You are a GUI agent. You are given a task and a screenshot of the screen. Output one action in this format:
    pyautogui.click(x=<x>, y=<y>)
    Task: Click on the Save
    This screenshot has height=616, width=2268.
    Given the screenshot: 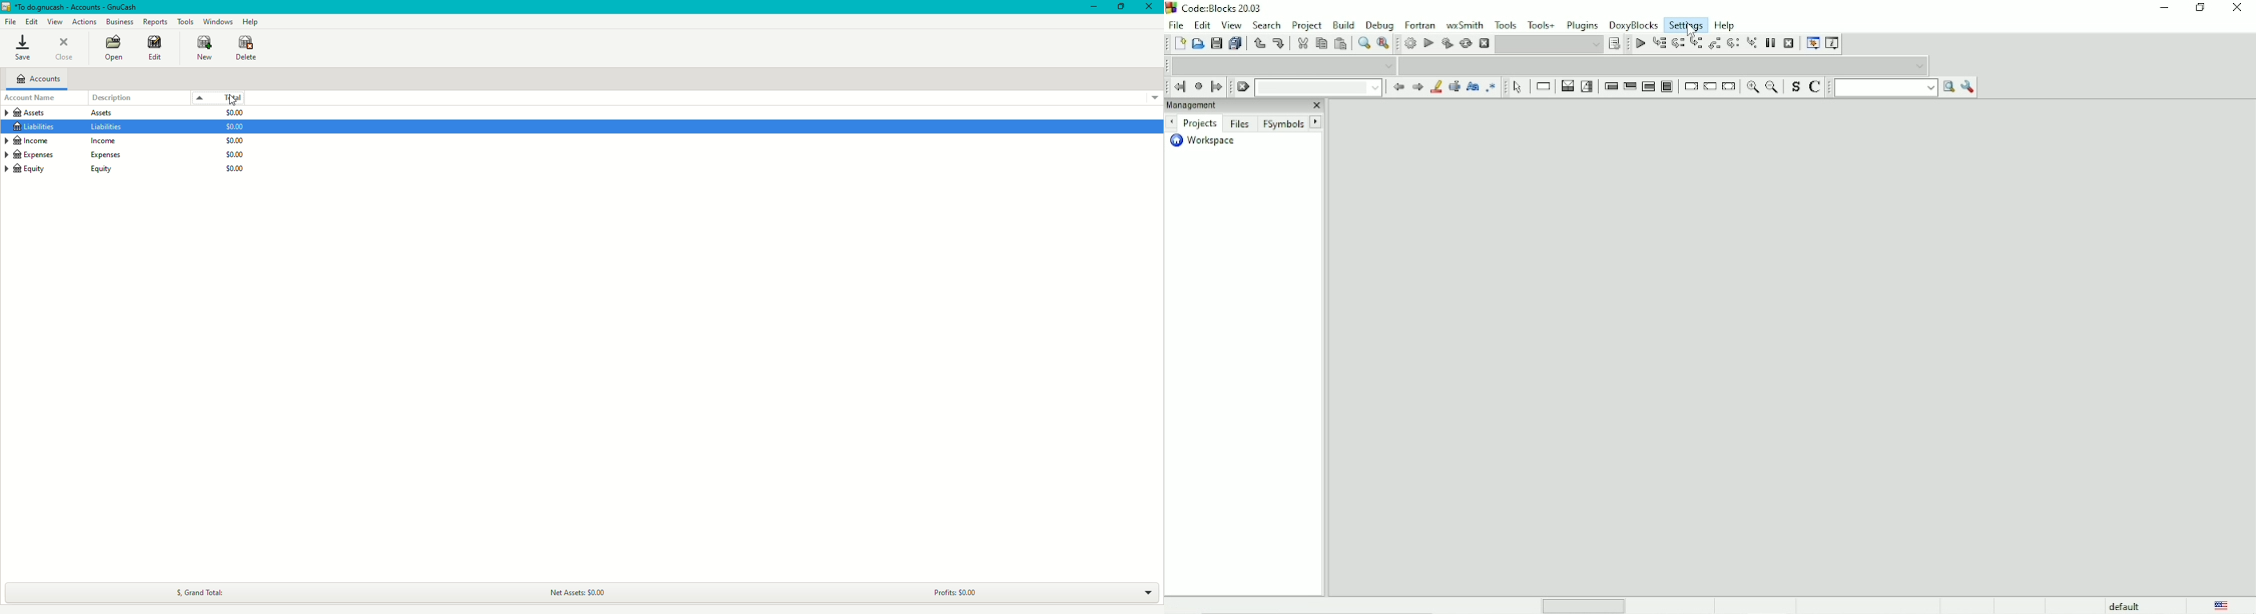 What is the action you would take?
    pyautogui.click(x=1215, y=43)
    